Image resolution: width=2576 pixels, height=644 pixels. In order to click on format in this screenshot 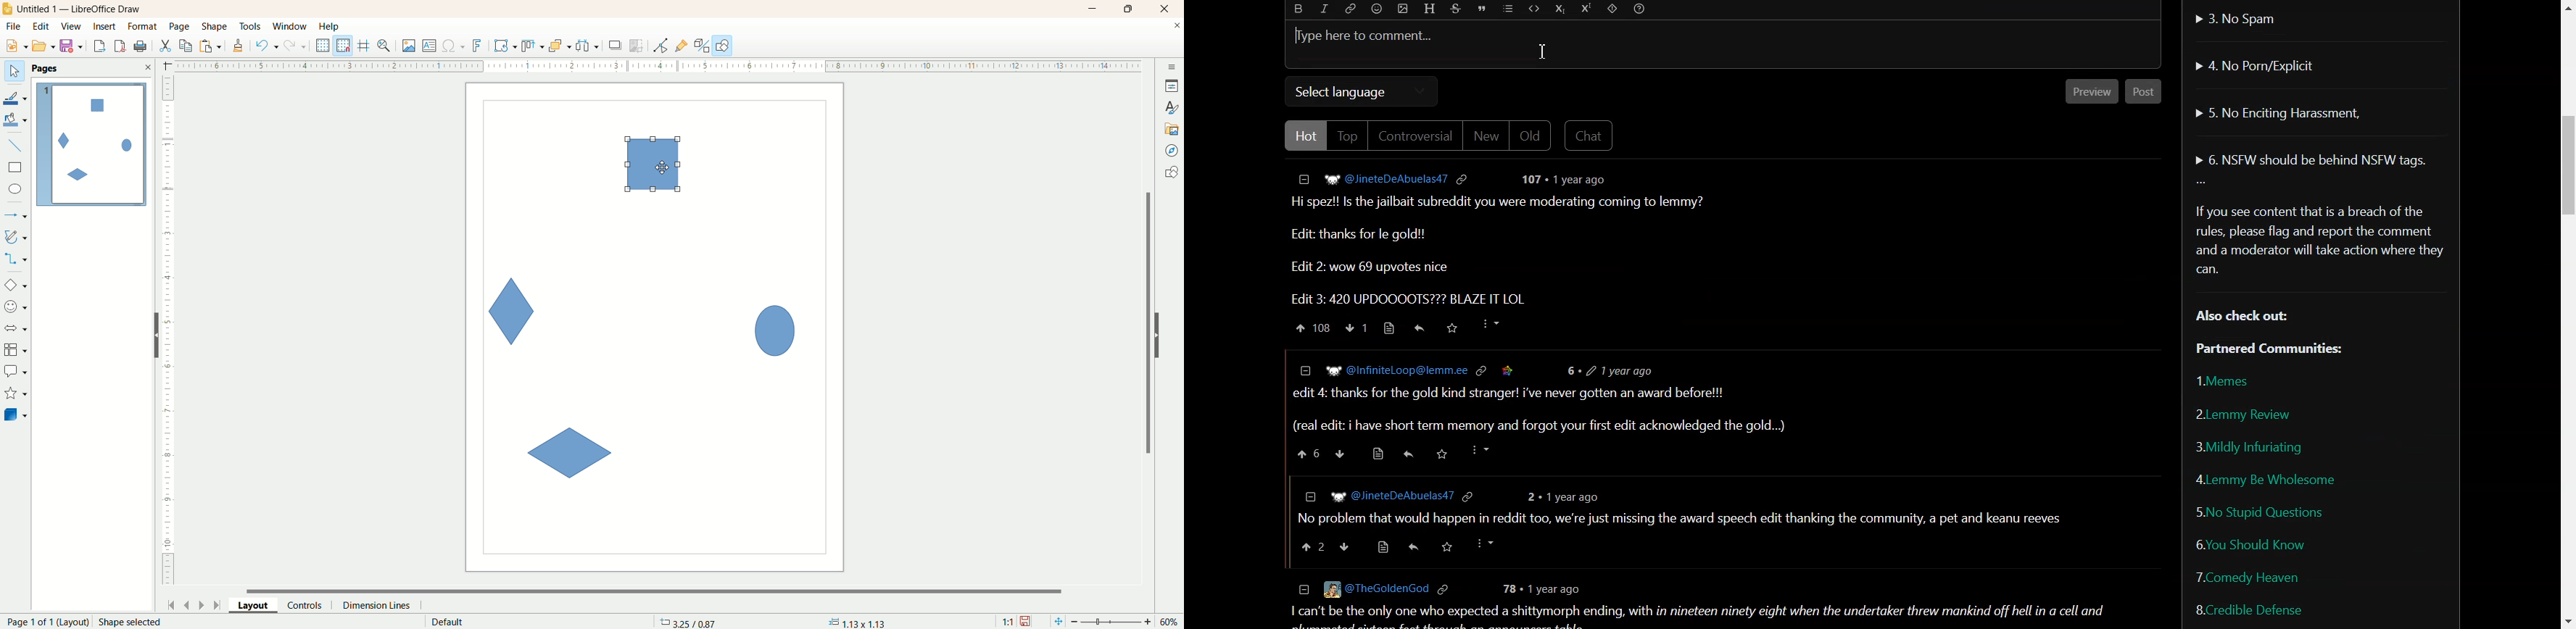, I will do `click(144, 27)`.